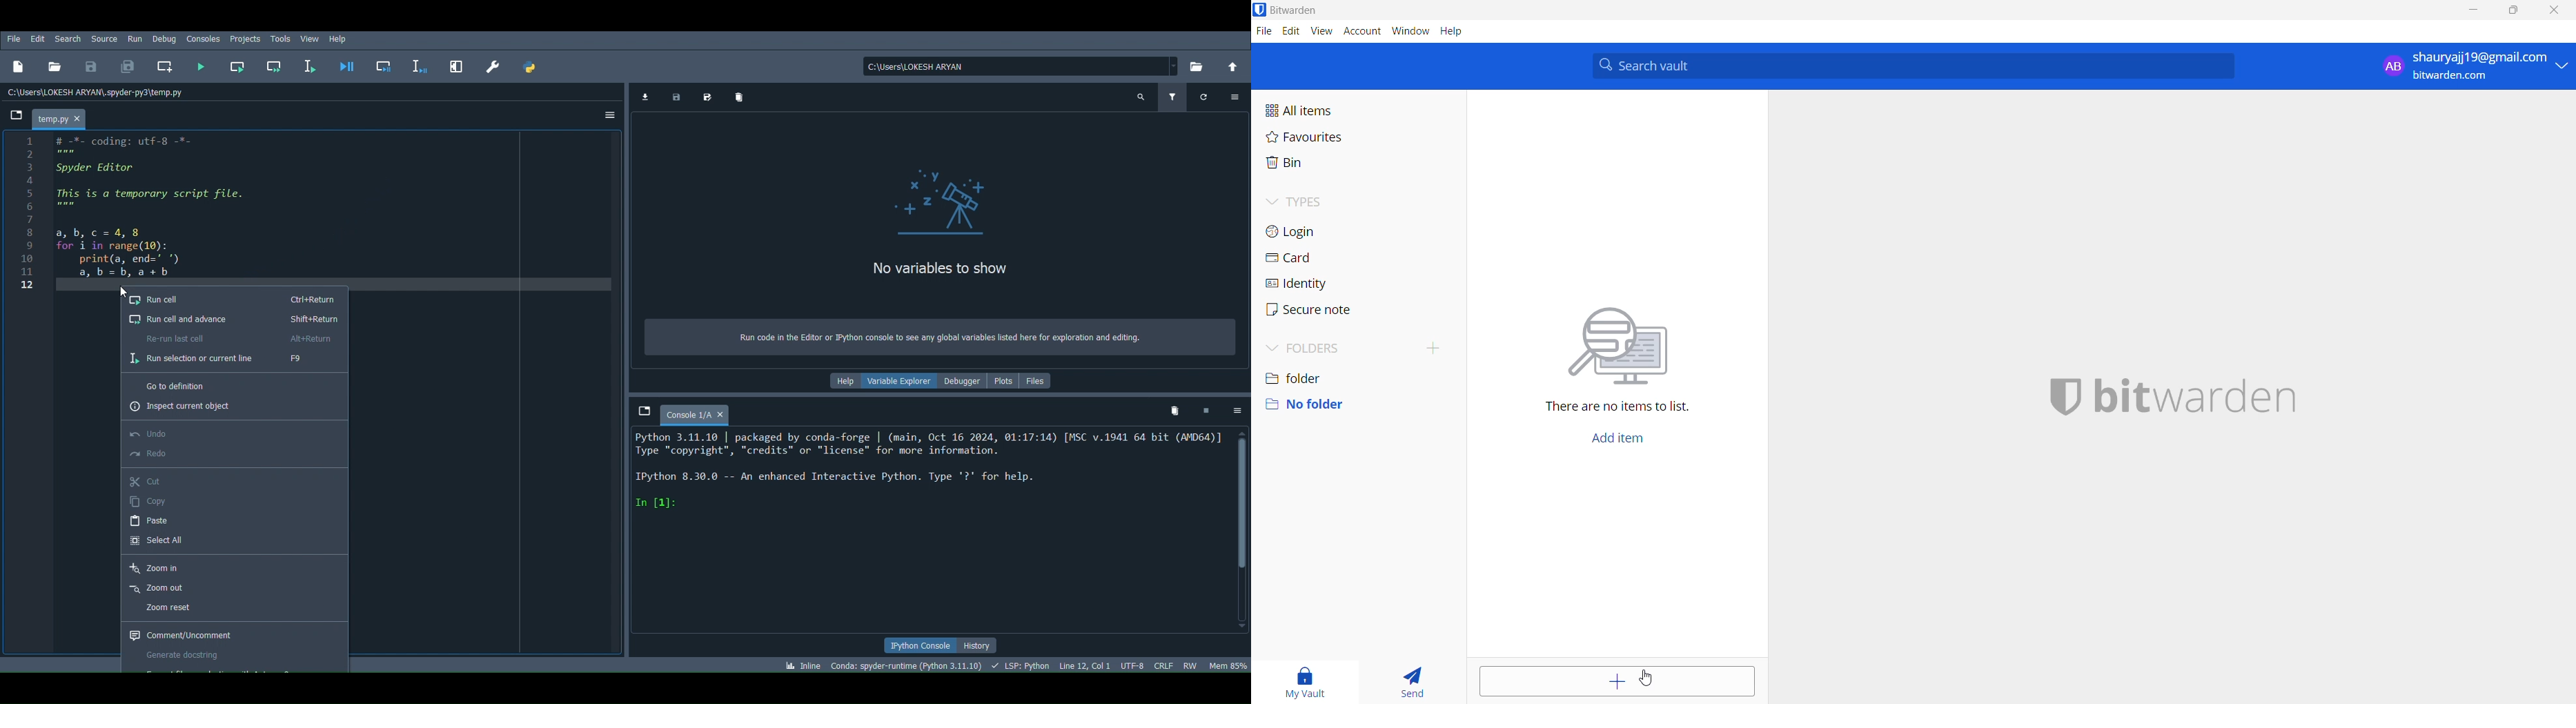  What do you see at coordinates (932, 531) in the screenshot?
I see `Console editor` at bounding box center [932, 531].